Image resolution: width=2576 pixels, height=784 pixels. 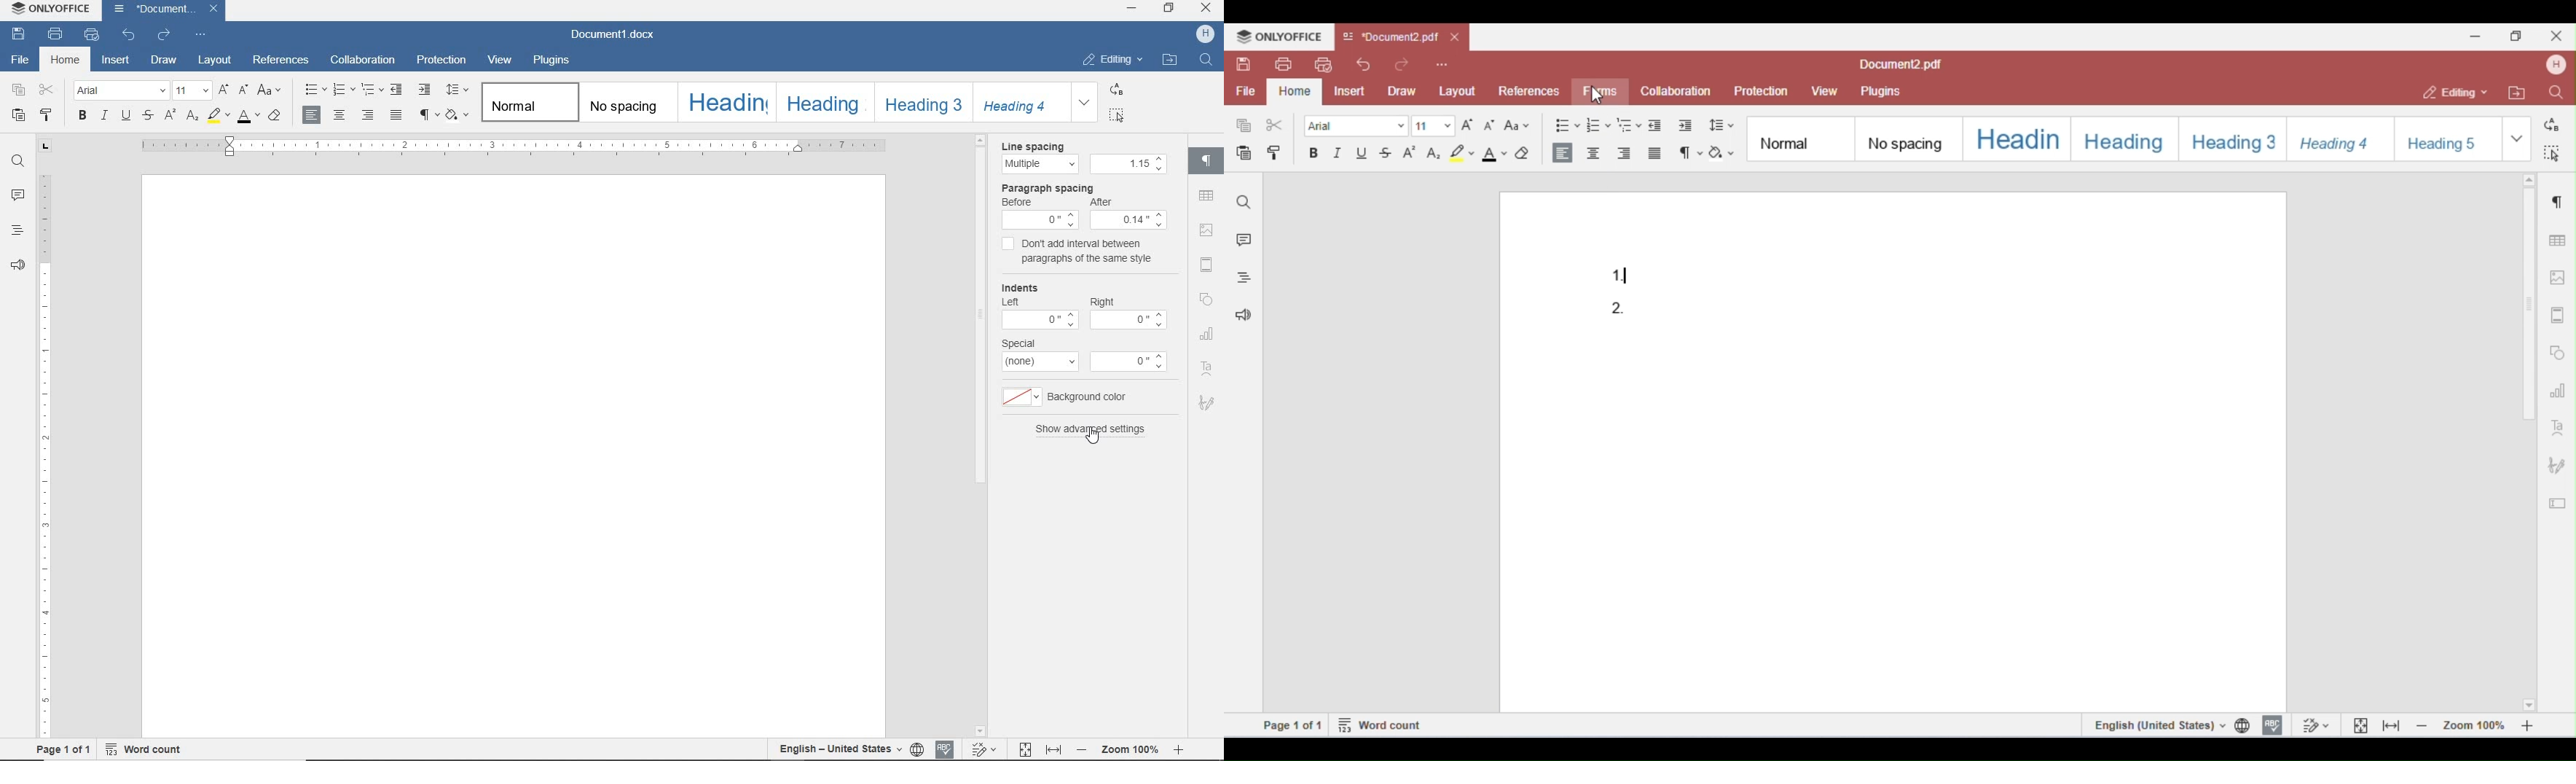 What do you see at coordinates (1084, 307) in the screenshot?
I see `Indents: Left-0 Right-0` at bounding box center [1084, 307].